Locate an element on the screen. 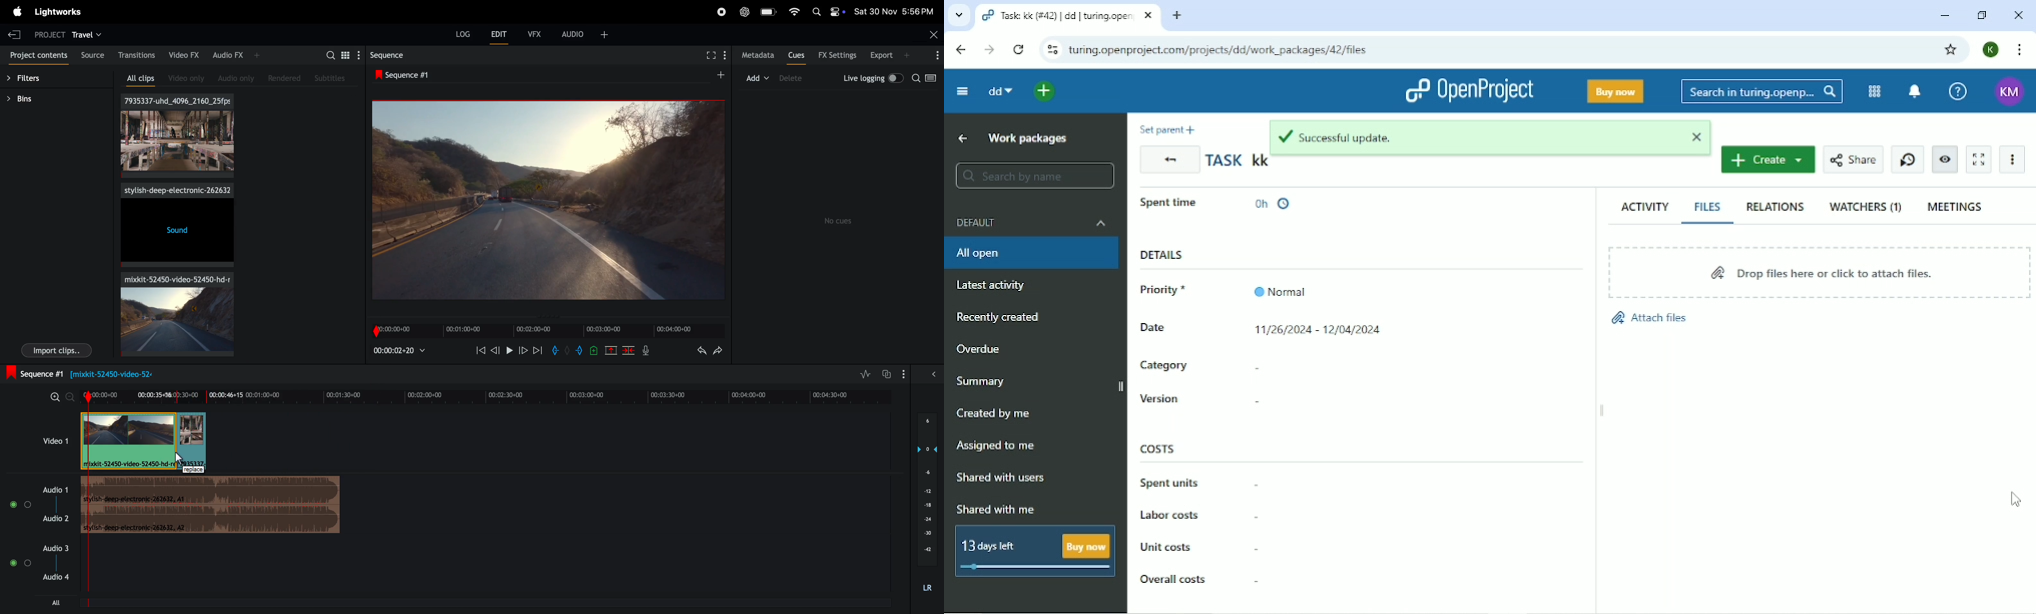 The image size is (2044, 616). Search by name is located at coordinates (1031, 176).